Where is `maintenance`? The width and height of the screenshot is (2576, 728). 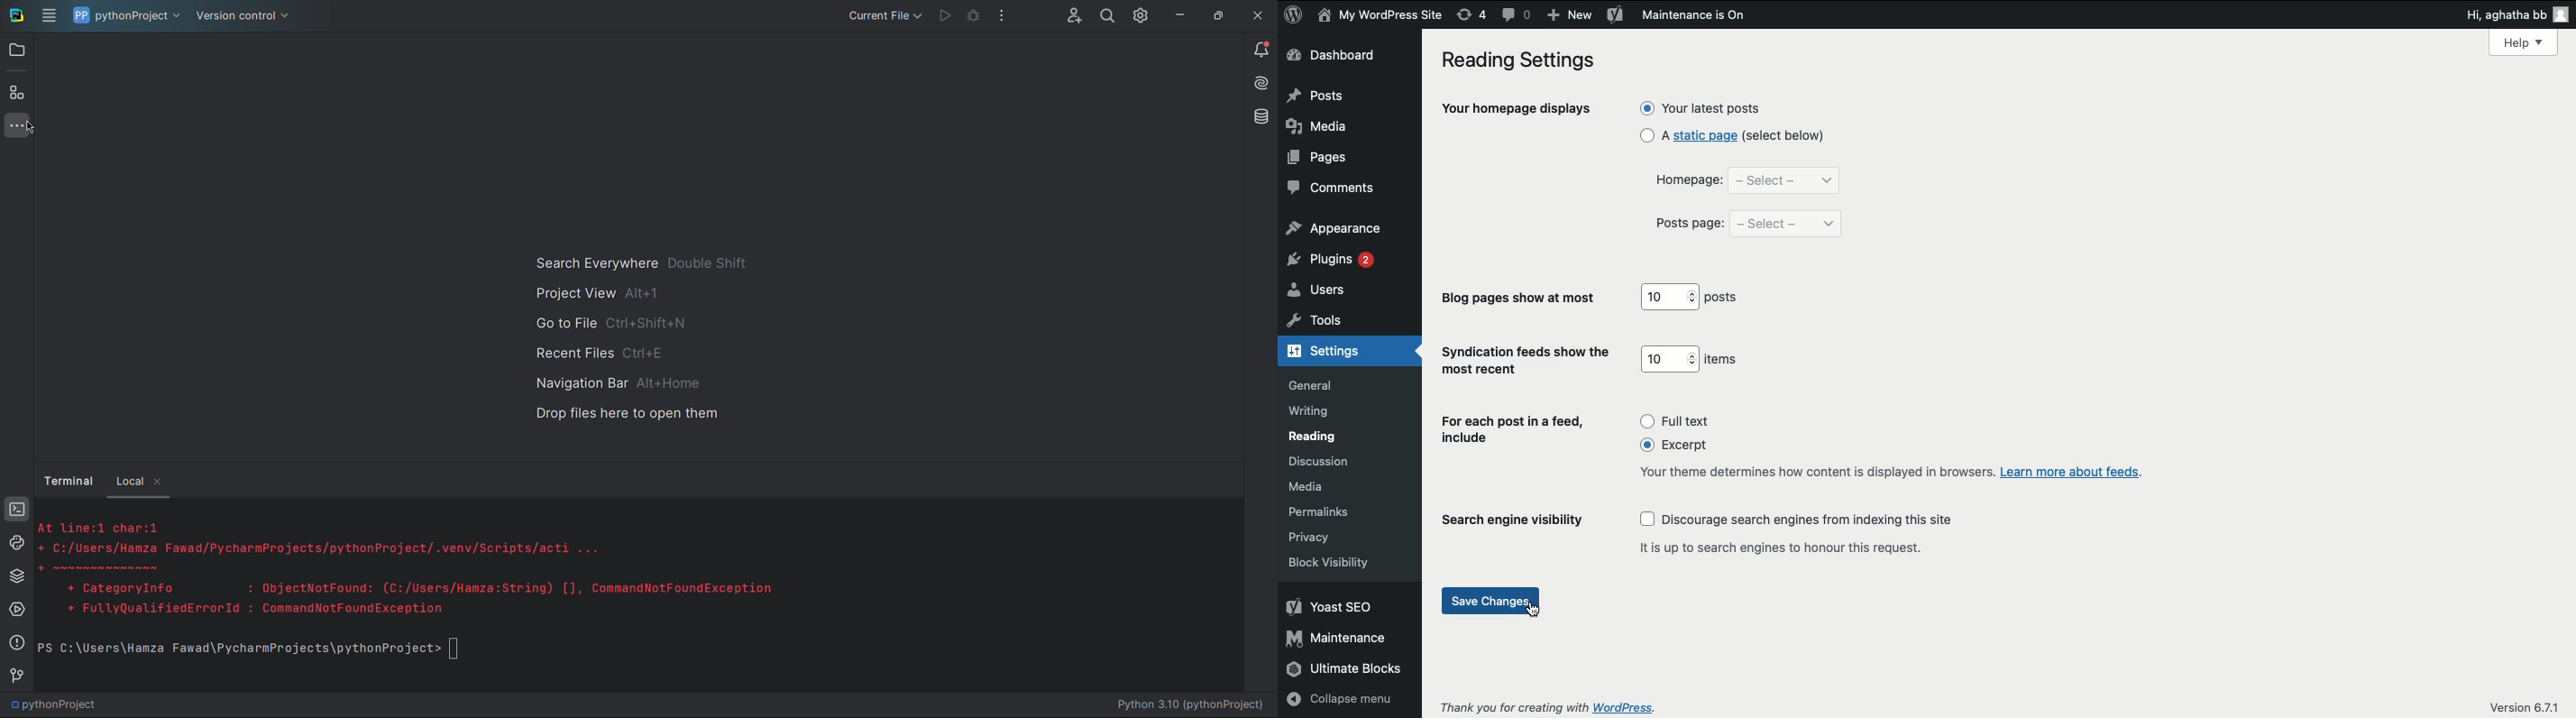 maintenance is located at coordinates (1335, 638).